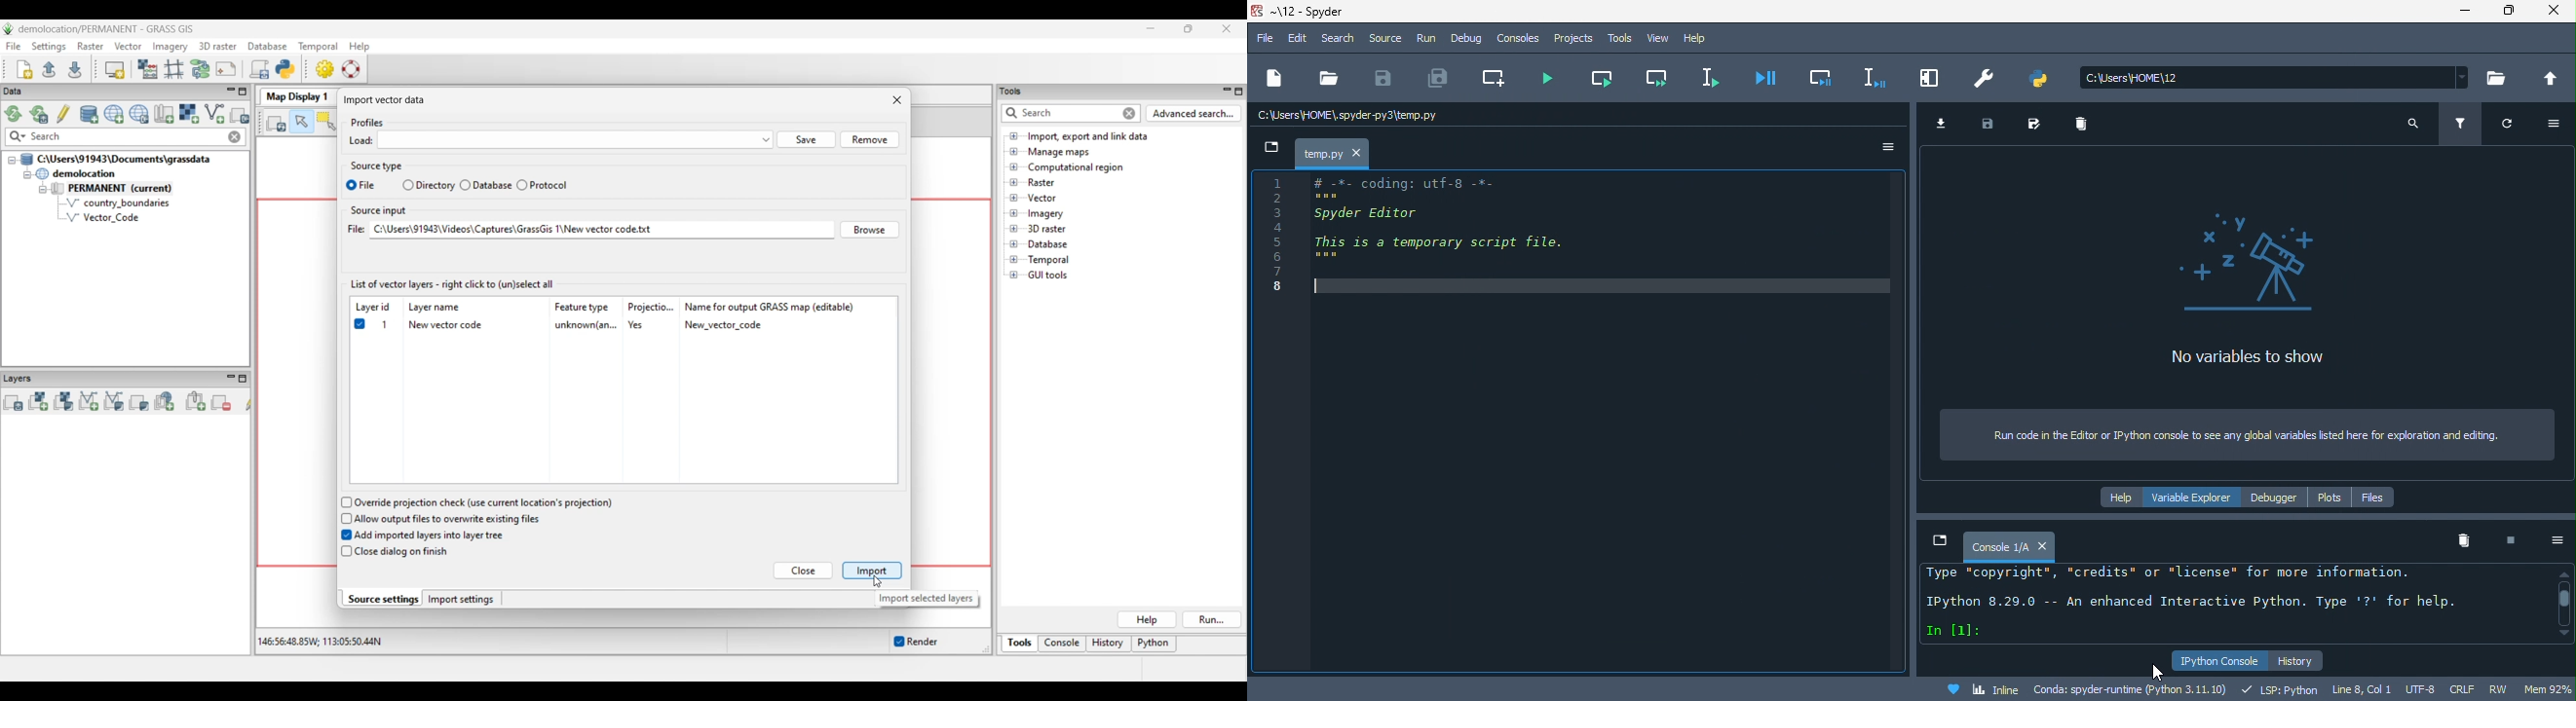 The width and height of the screenshot is (2576, 728). What do you see at coordinates (1656, 37) in the screenshot?
I see `view` at bounding box center [1656, 37].